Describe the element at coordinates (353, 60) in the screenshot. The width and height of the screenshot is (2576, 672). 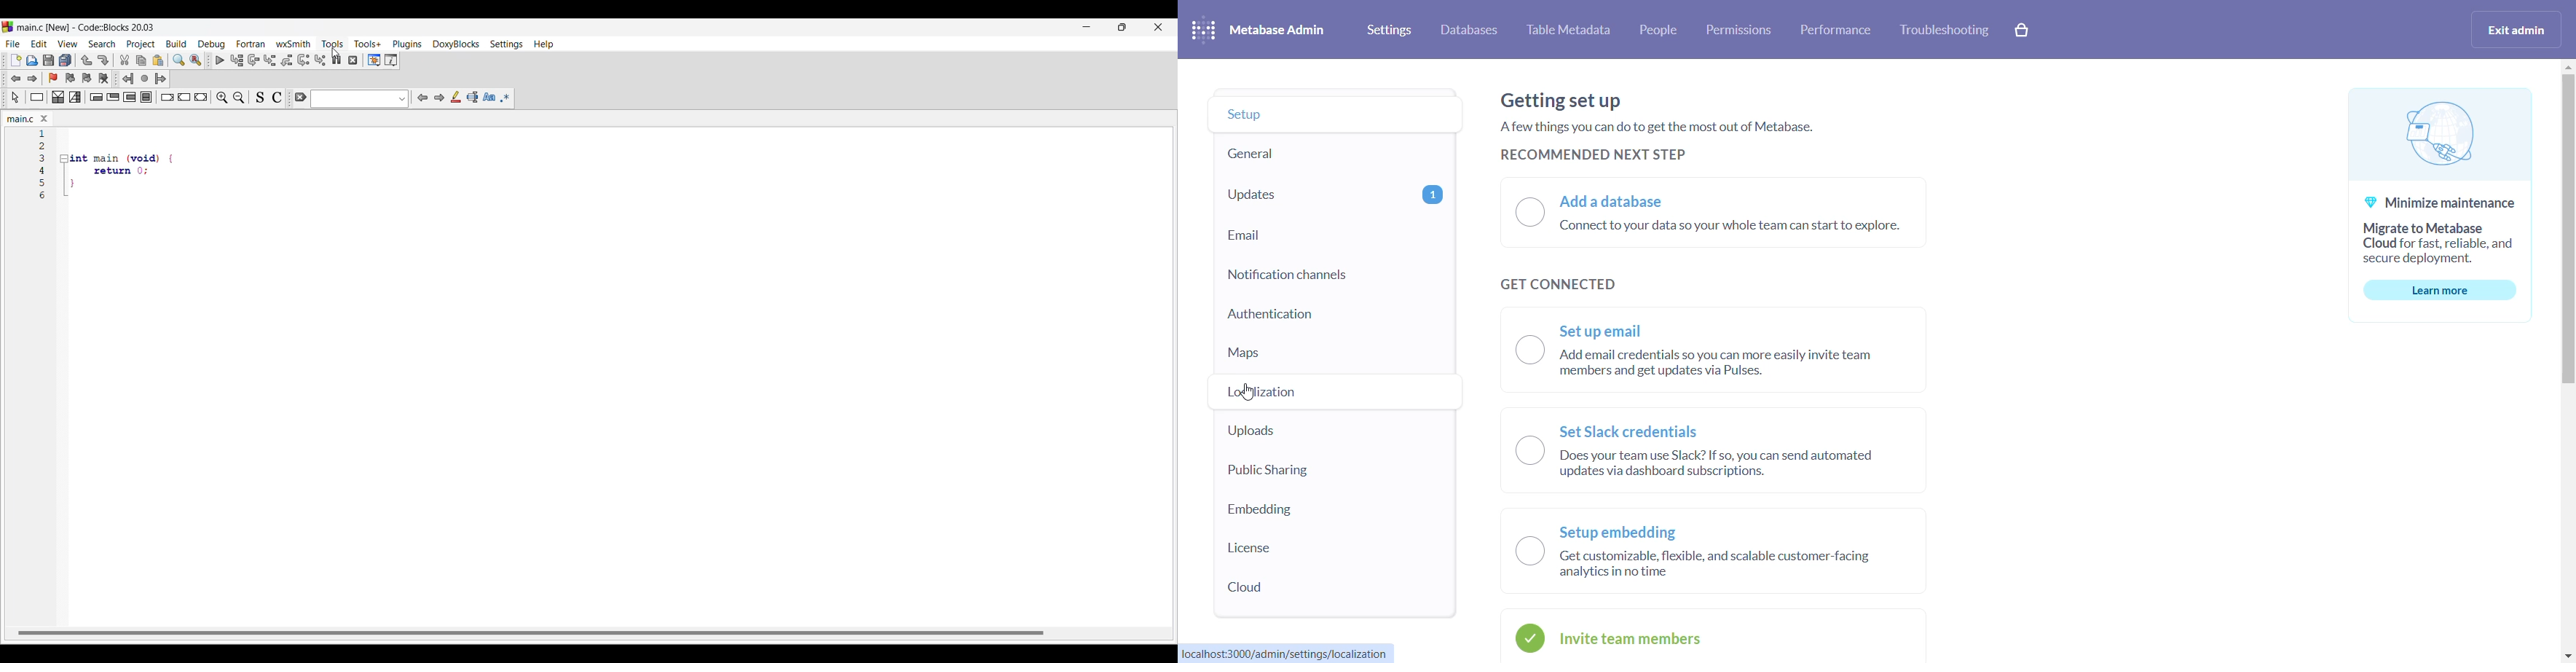
I see `Stop debugger` at that location.